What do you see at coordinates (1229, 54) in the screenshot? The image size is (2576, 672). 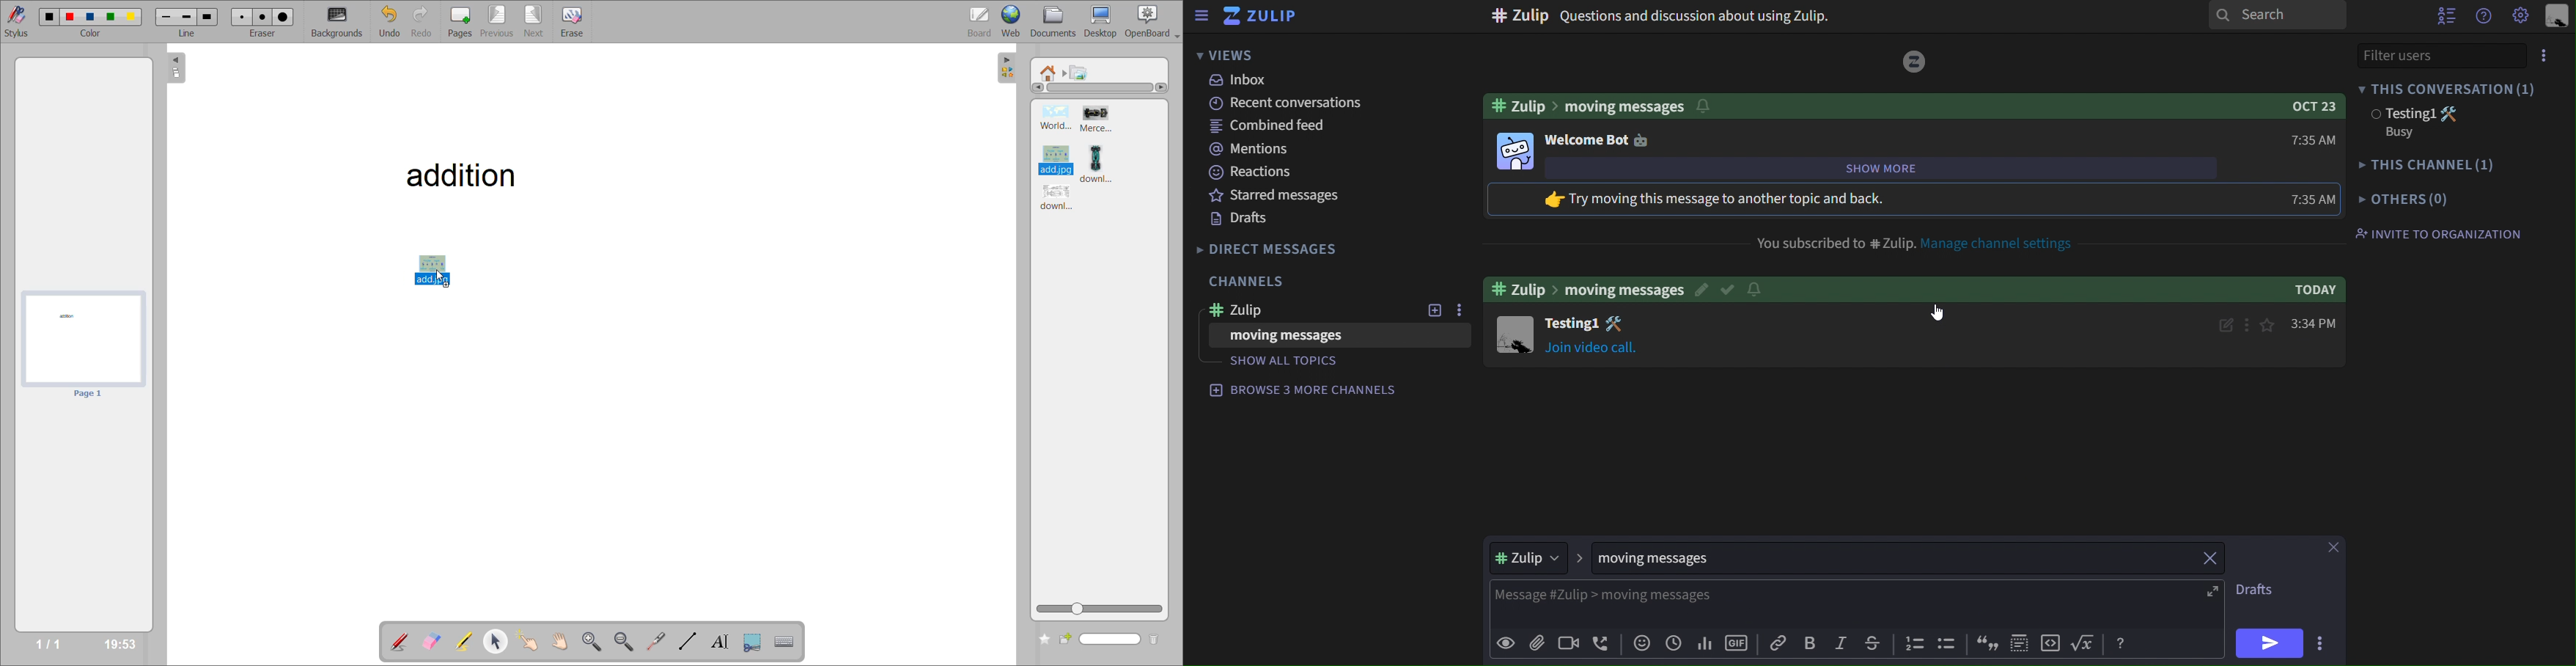 I see `views` at bounding box center [1229, 54].